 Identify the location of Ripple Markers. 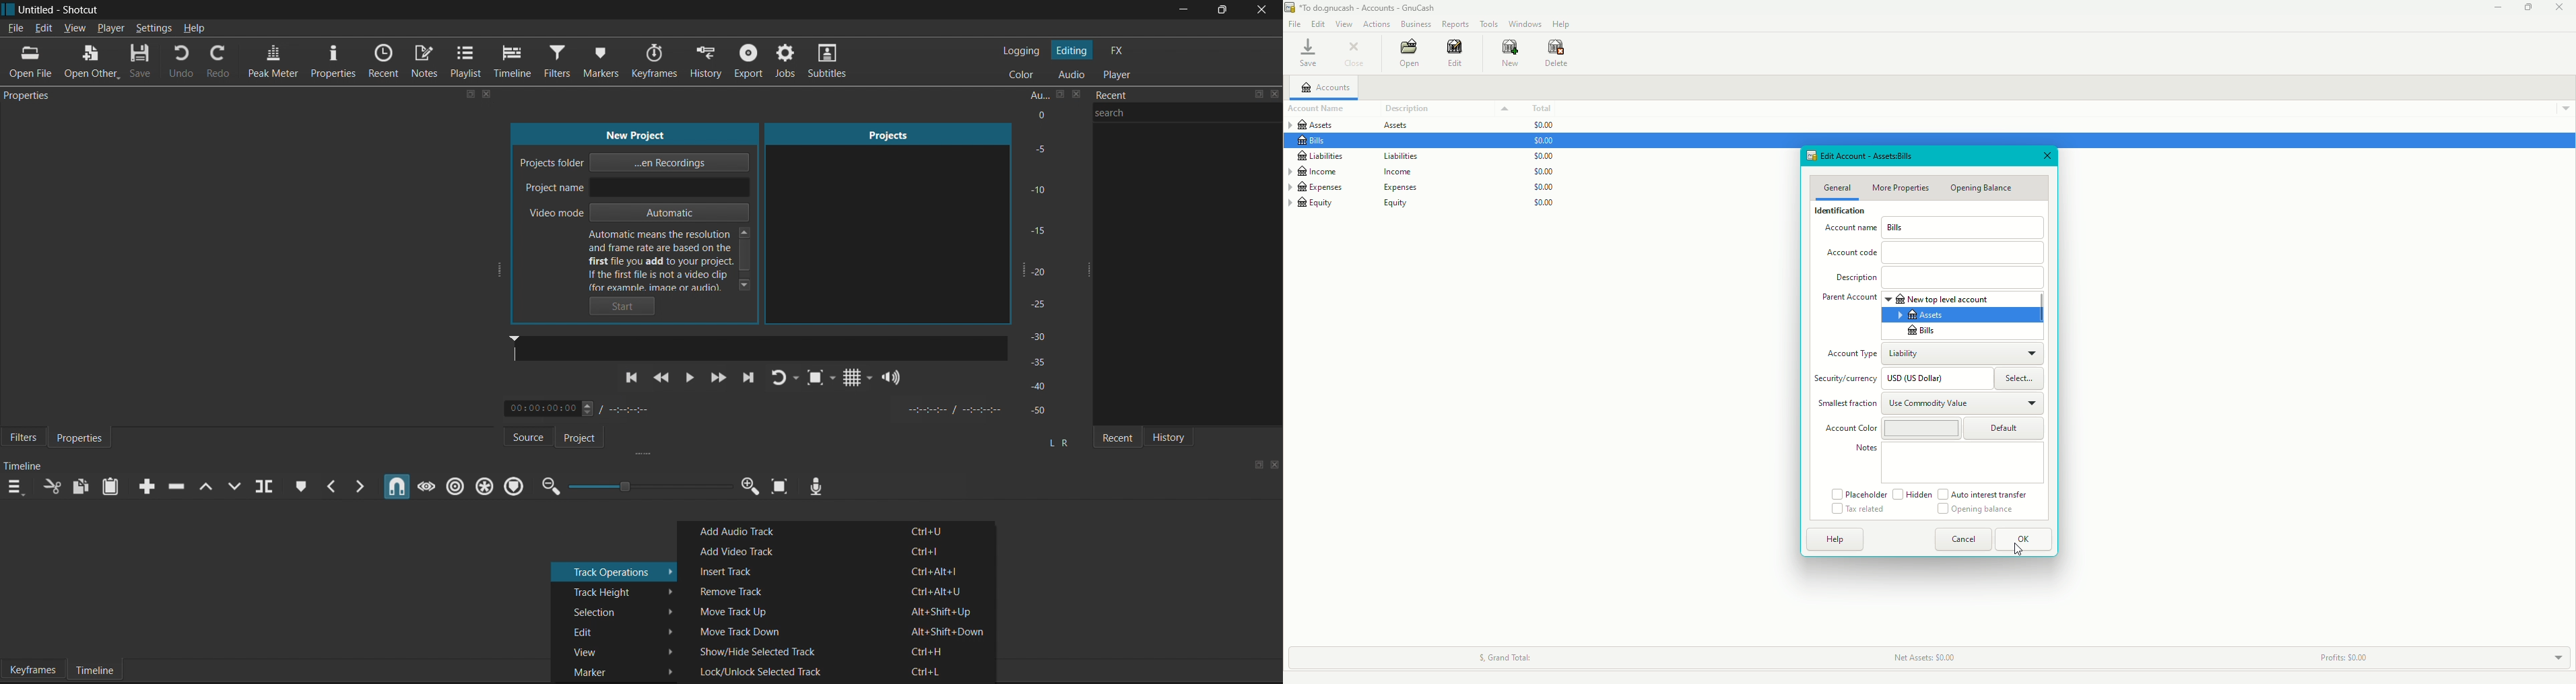
(517, 486).